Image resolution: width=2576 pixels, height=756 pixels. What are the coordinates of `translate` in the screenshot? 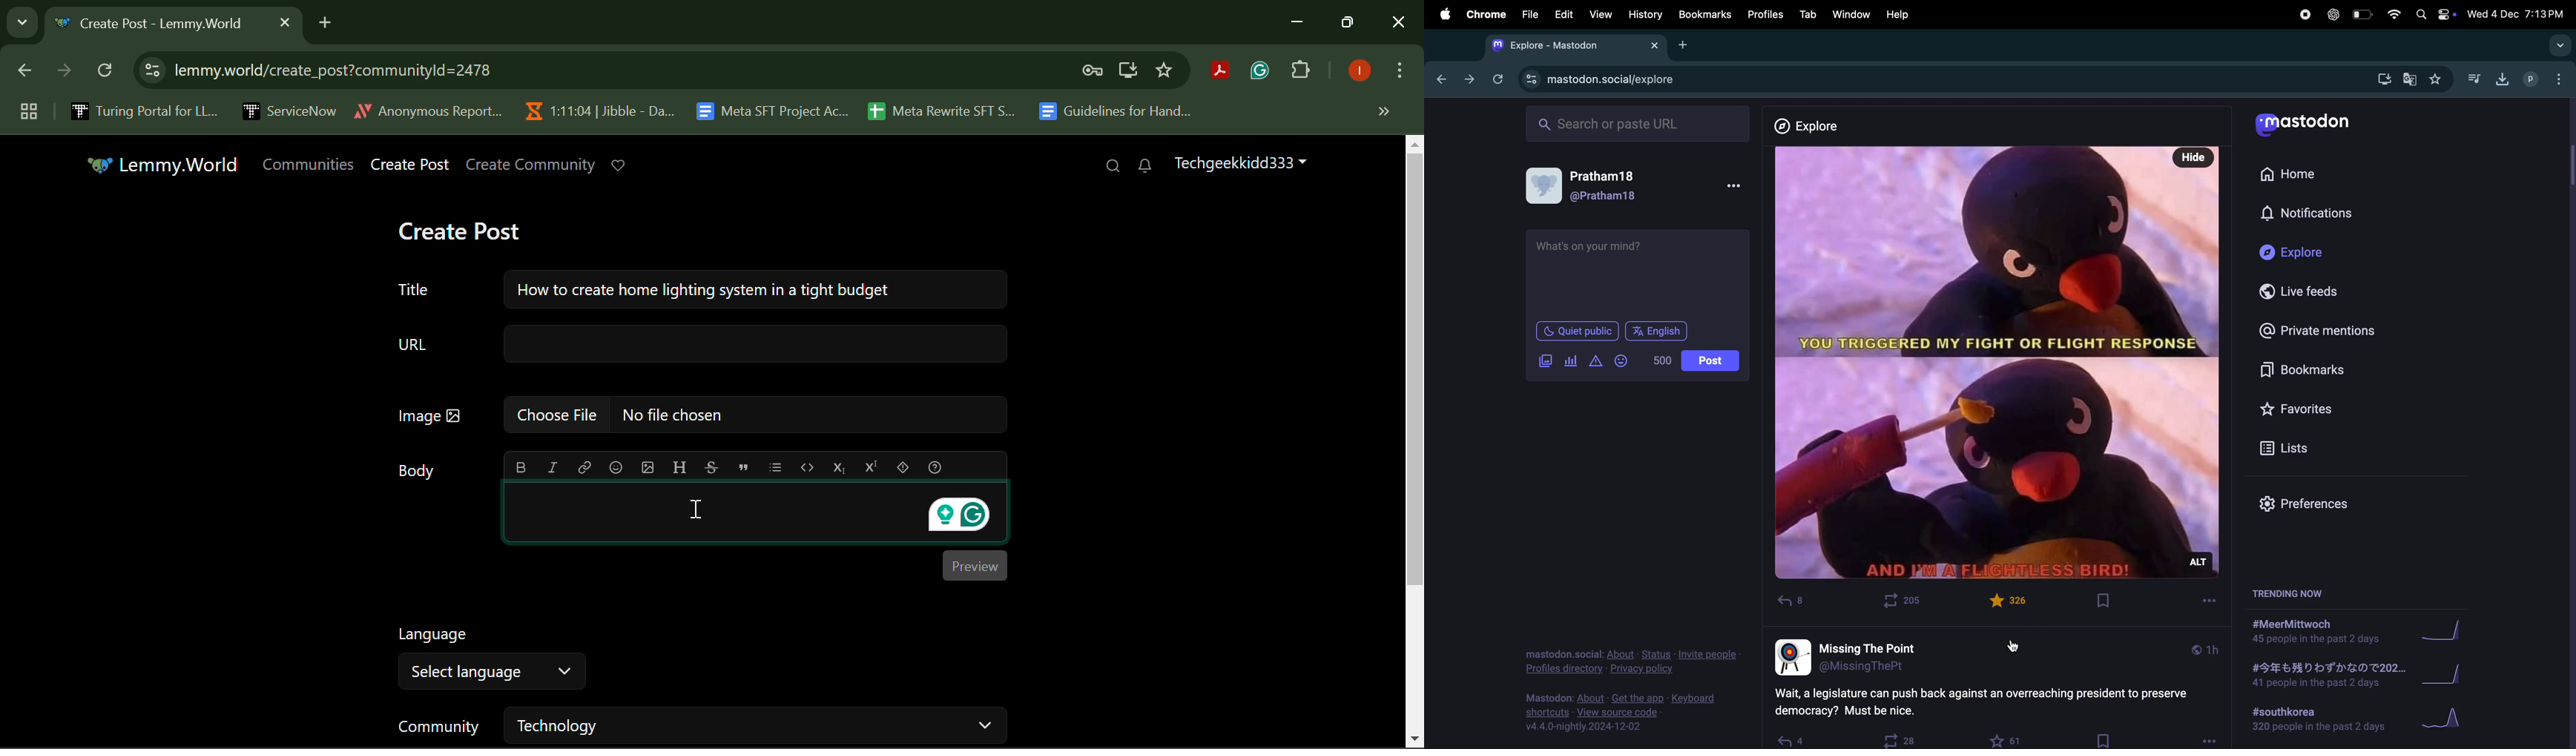 It's located at (2411, 80).